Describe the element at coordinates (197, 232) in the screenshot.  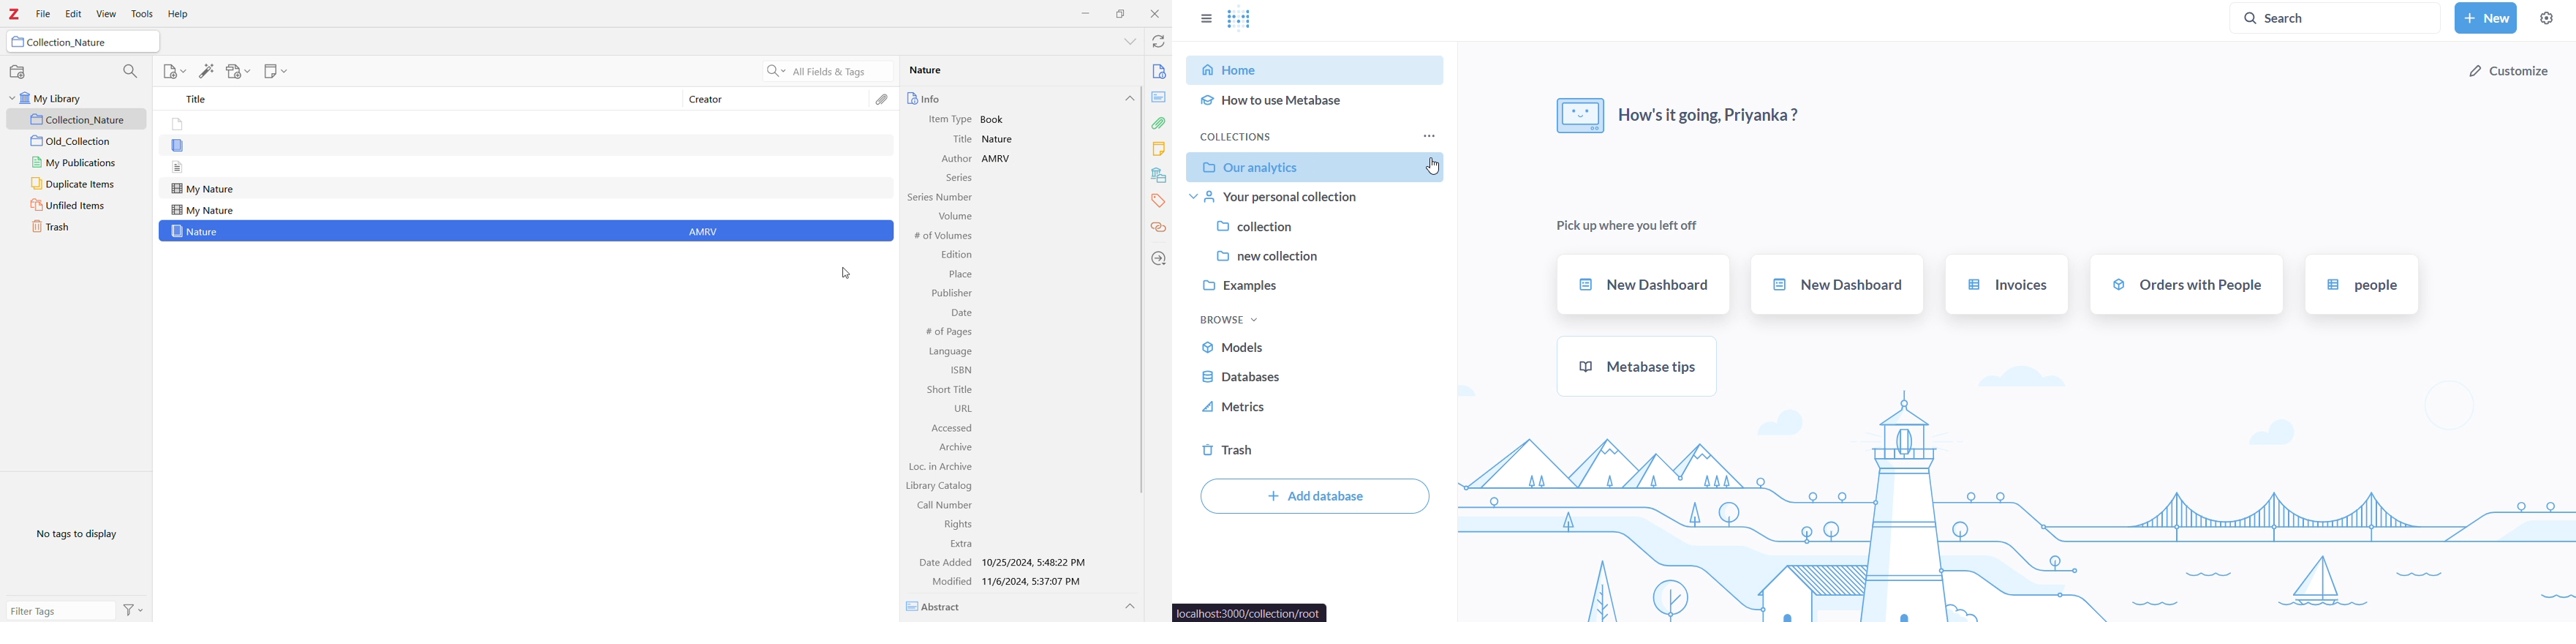
I see `Nature` at that location.